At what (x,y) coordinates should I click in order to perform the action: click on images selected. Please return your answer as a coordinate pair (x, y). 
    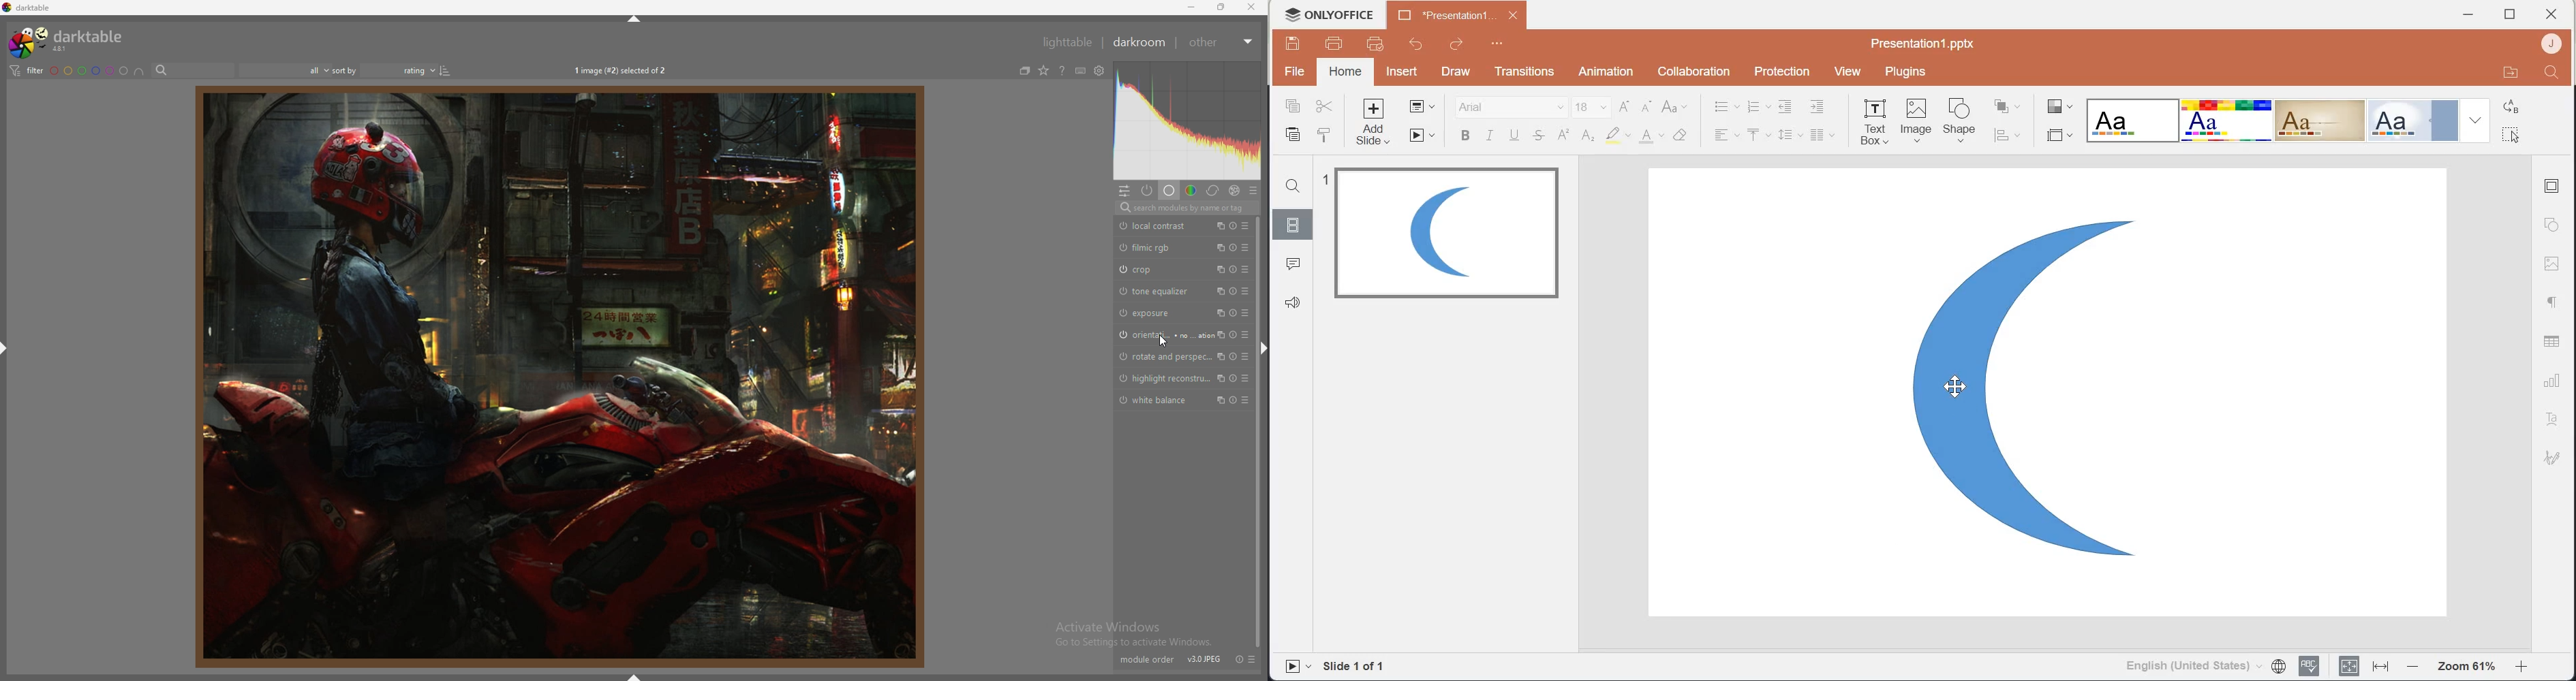
    Looking at the image, I should click on (621, 71).